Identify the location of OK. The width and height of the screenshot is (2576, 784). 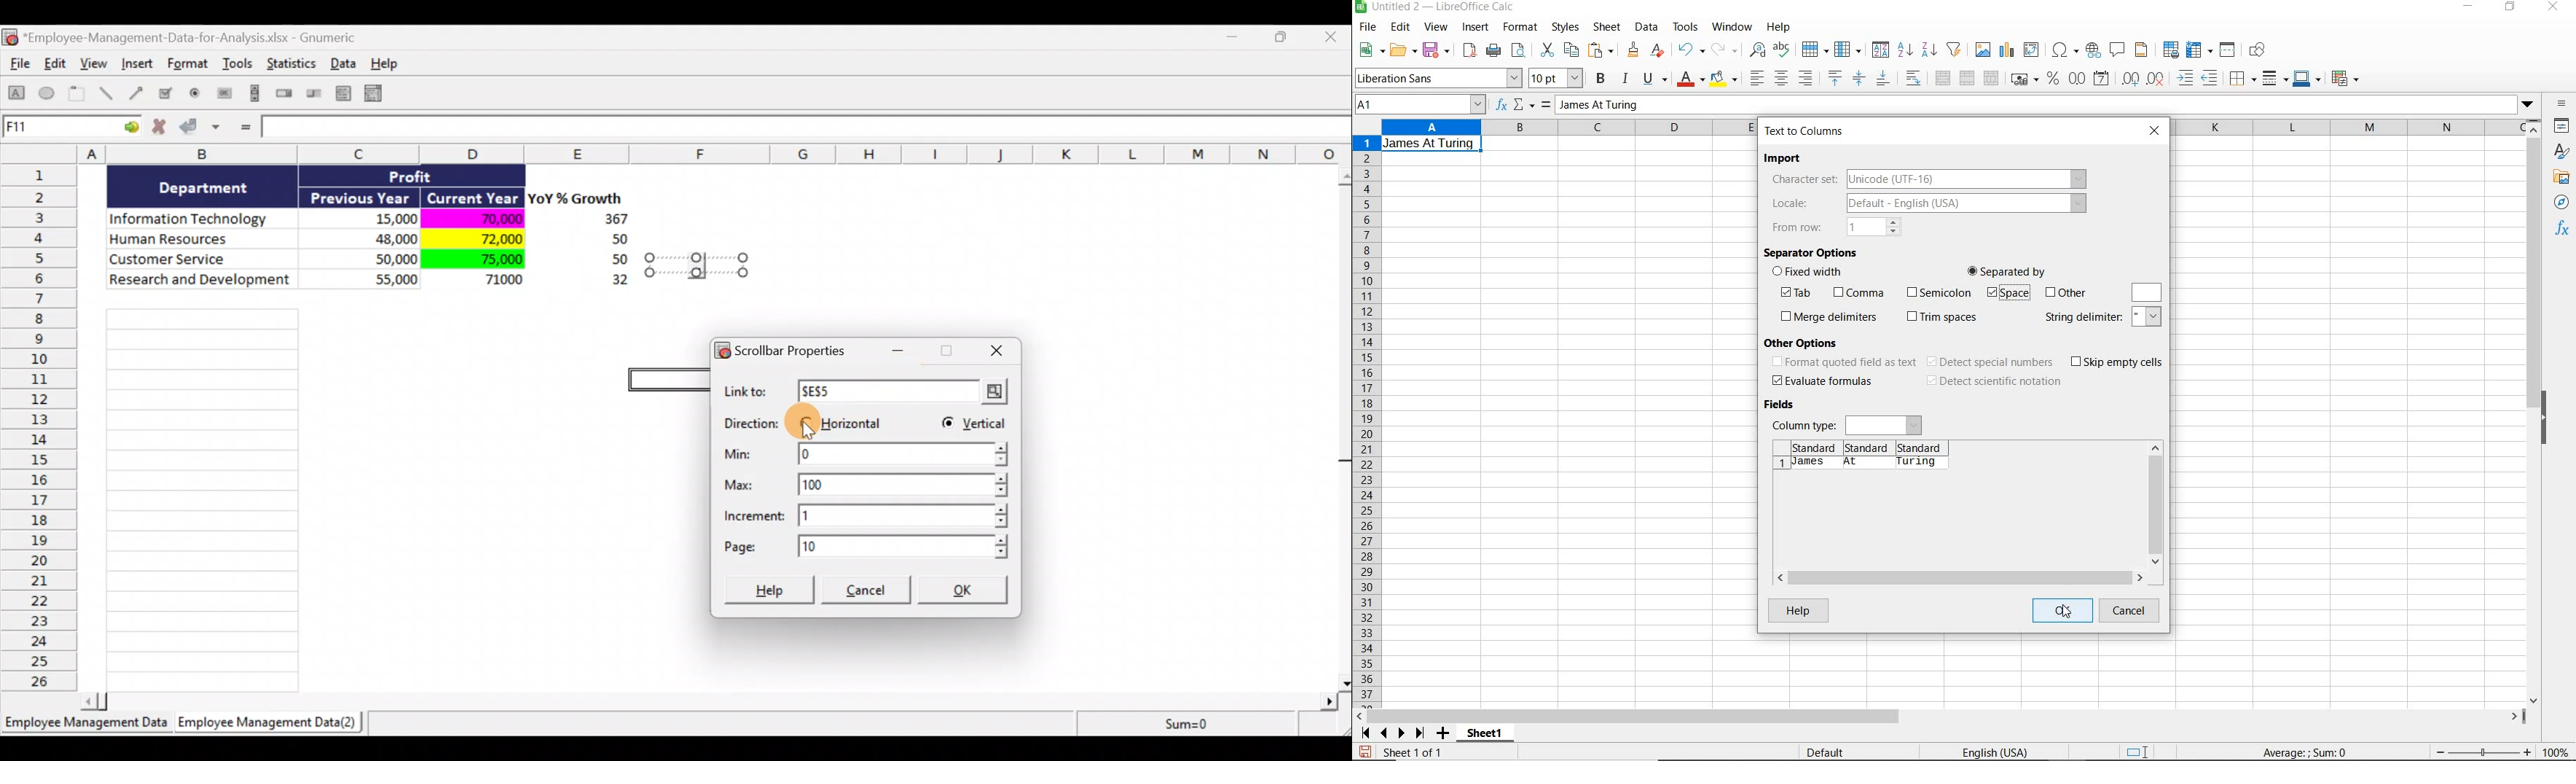
(967, 591).